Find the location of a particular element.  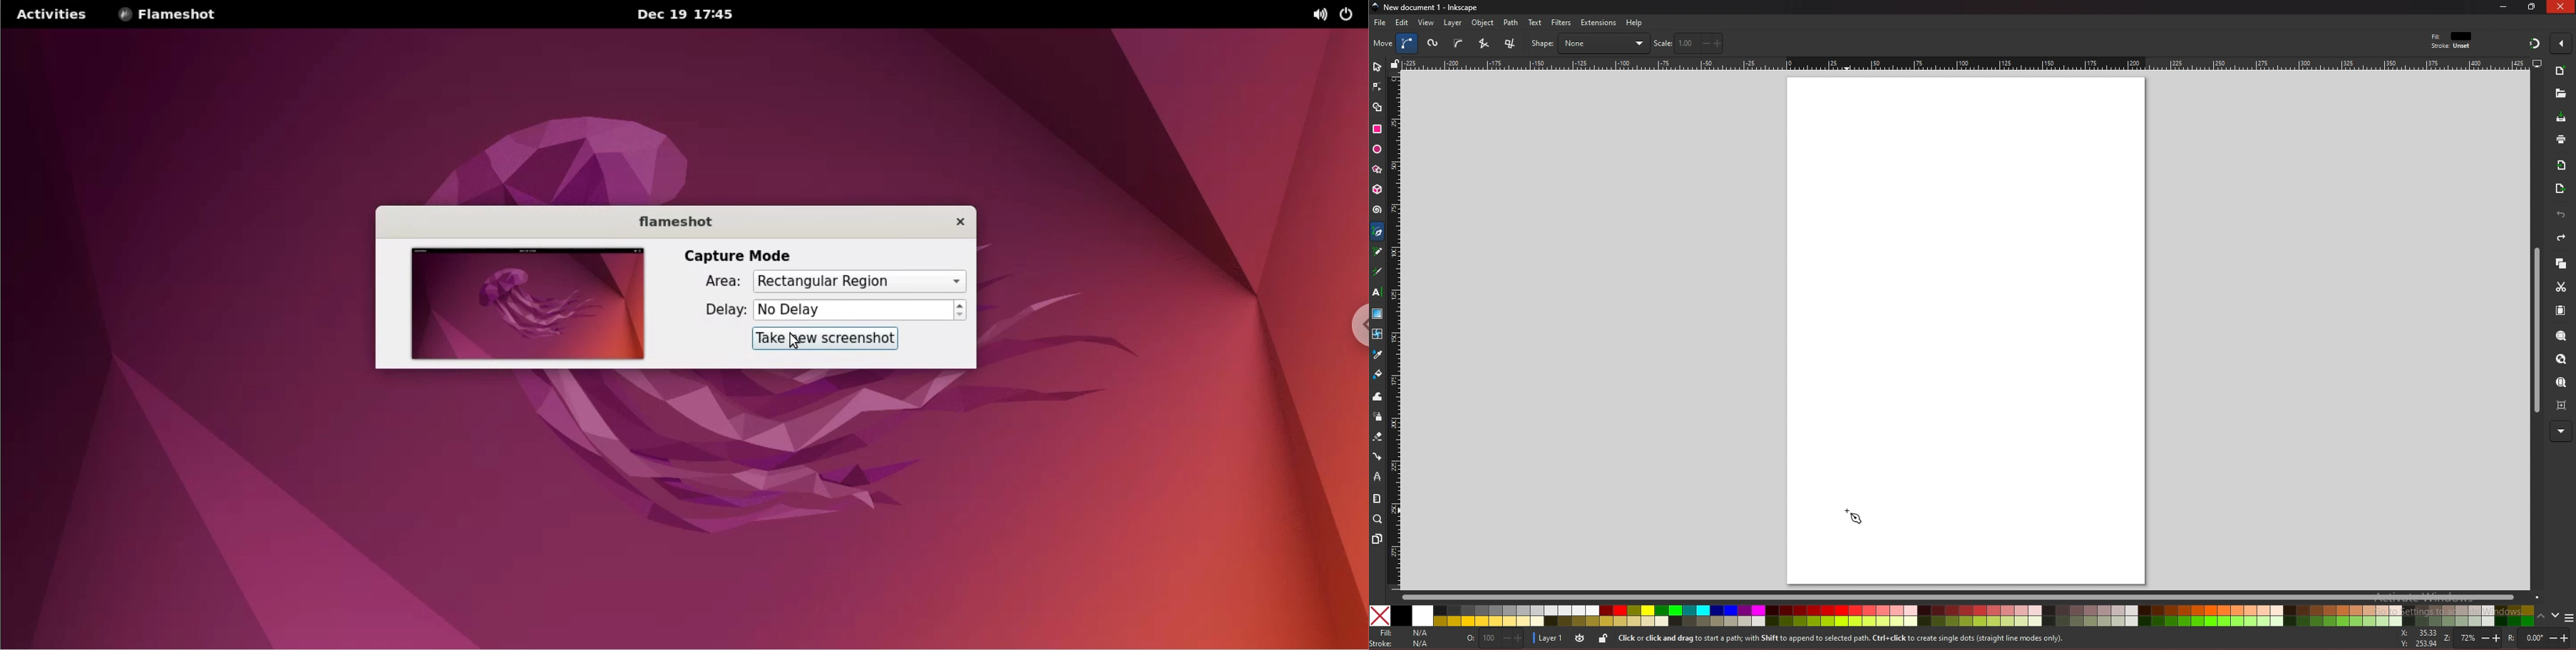

new is located at coordinates (2560, 94).